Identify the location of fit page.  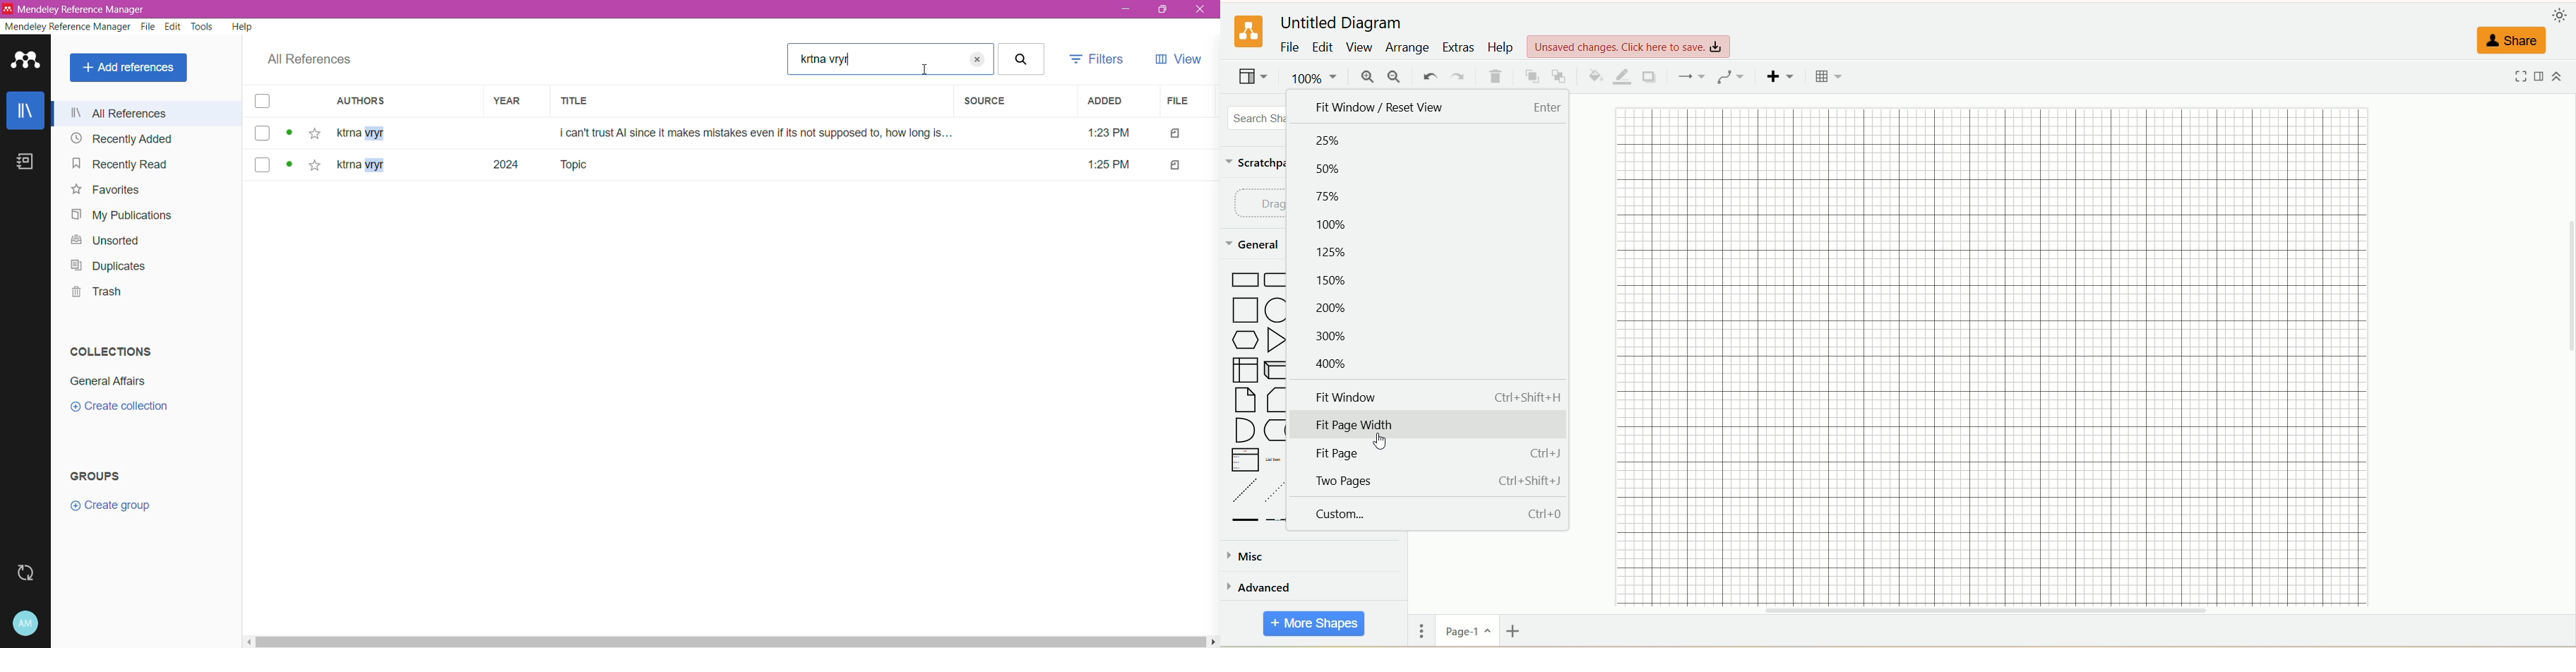
(1431, 452).